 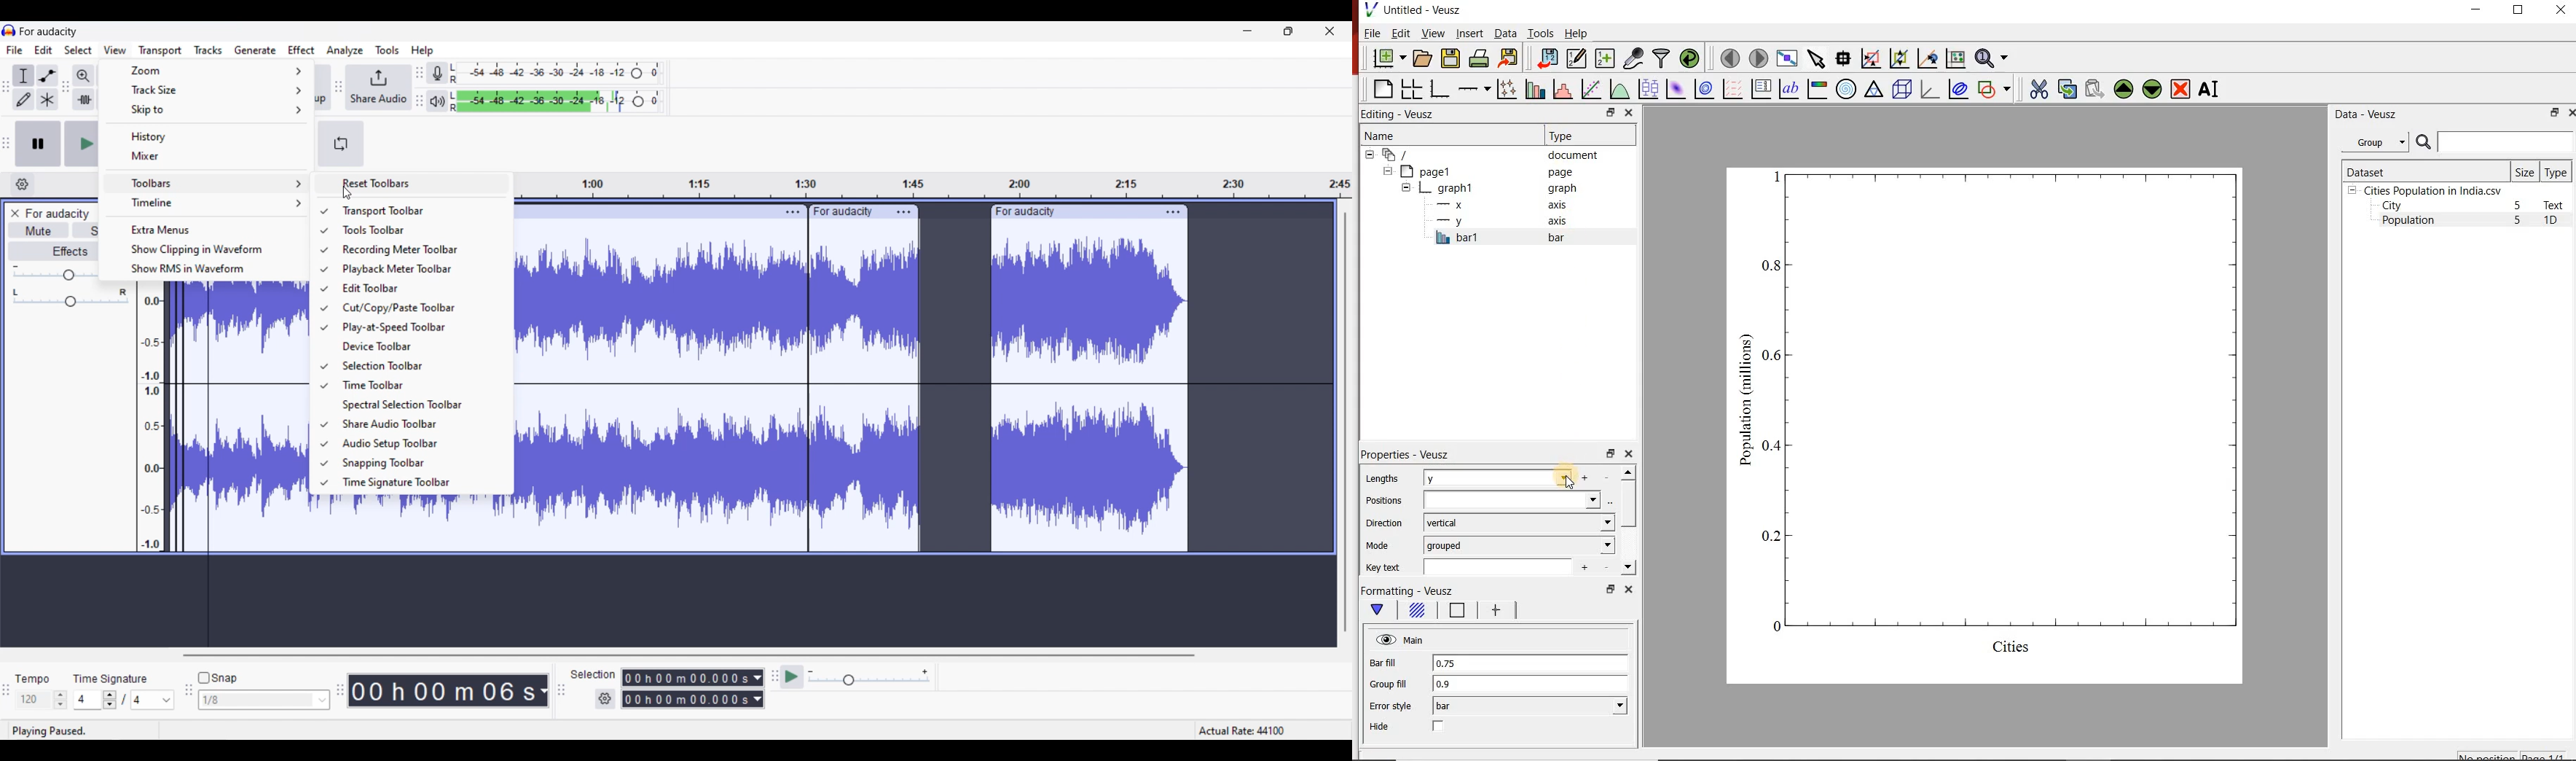 What do you see at coordinates (437, 101) in the screenshot?
I see `Playback meter` at bounding box center [437, 101].